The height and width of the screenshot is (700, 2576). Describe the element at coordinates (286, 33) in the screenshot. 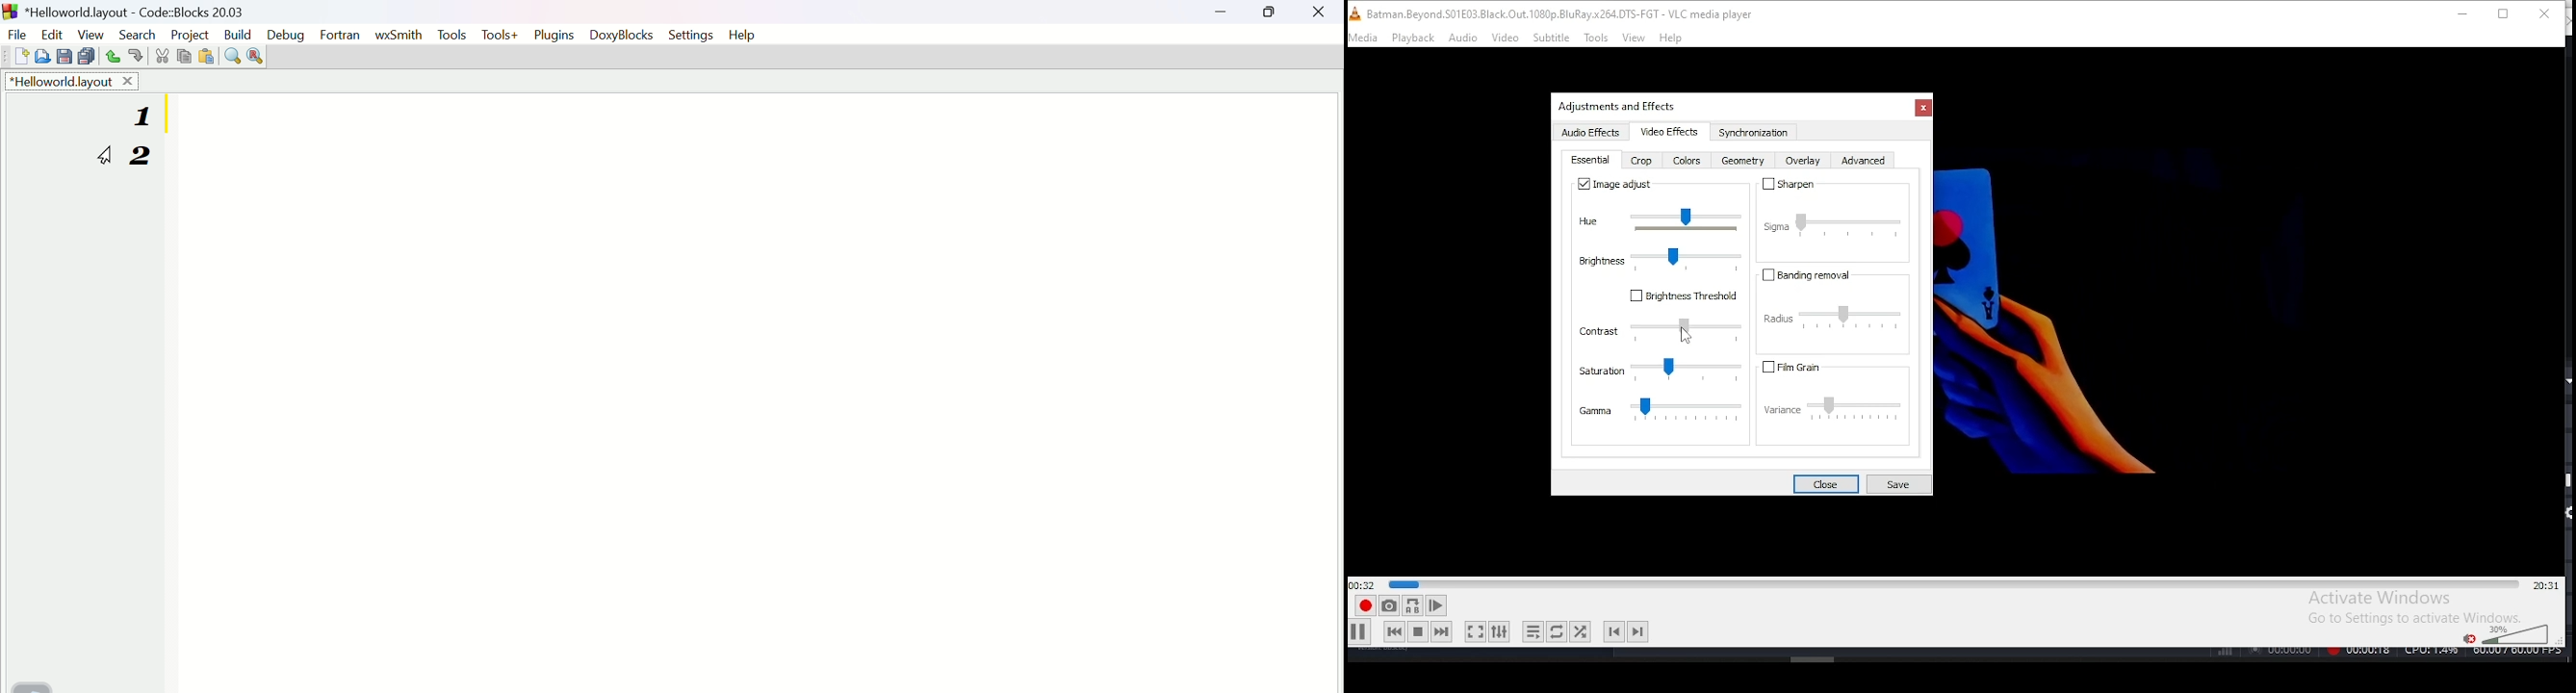

I see `Debug` at that location.